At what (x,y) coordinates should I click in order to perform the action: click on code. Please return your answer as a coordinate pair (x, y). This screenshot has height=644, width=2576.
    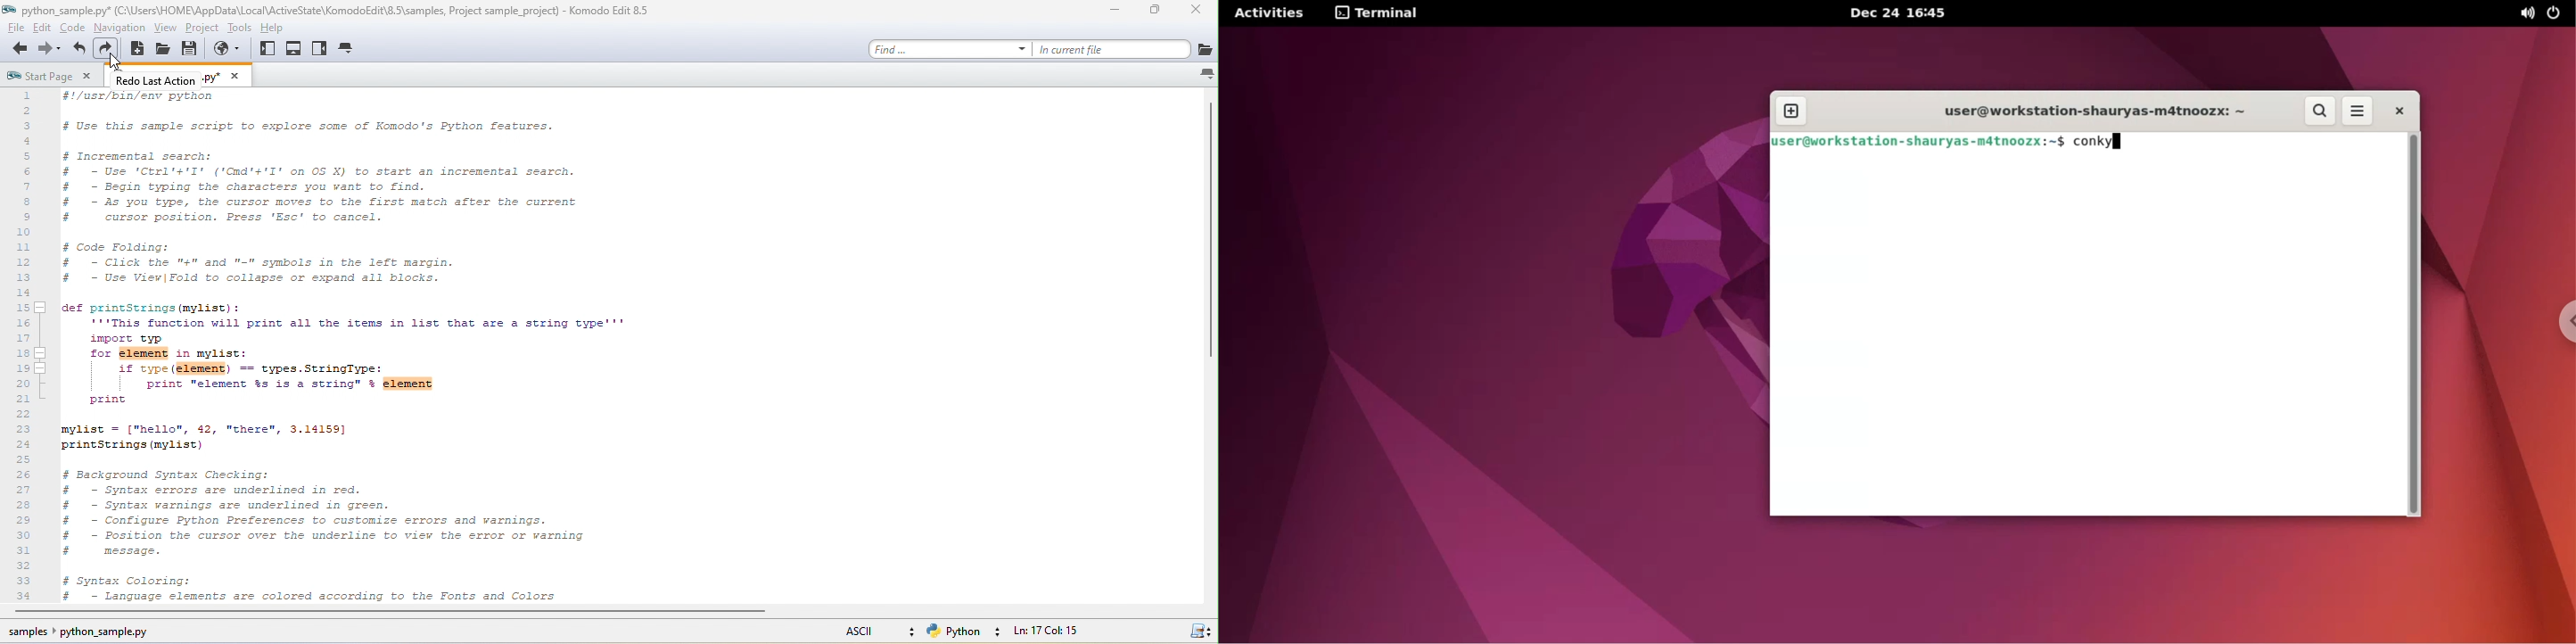
    Looking at the image, I should click on (70, 28).